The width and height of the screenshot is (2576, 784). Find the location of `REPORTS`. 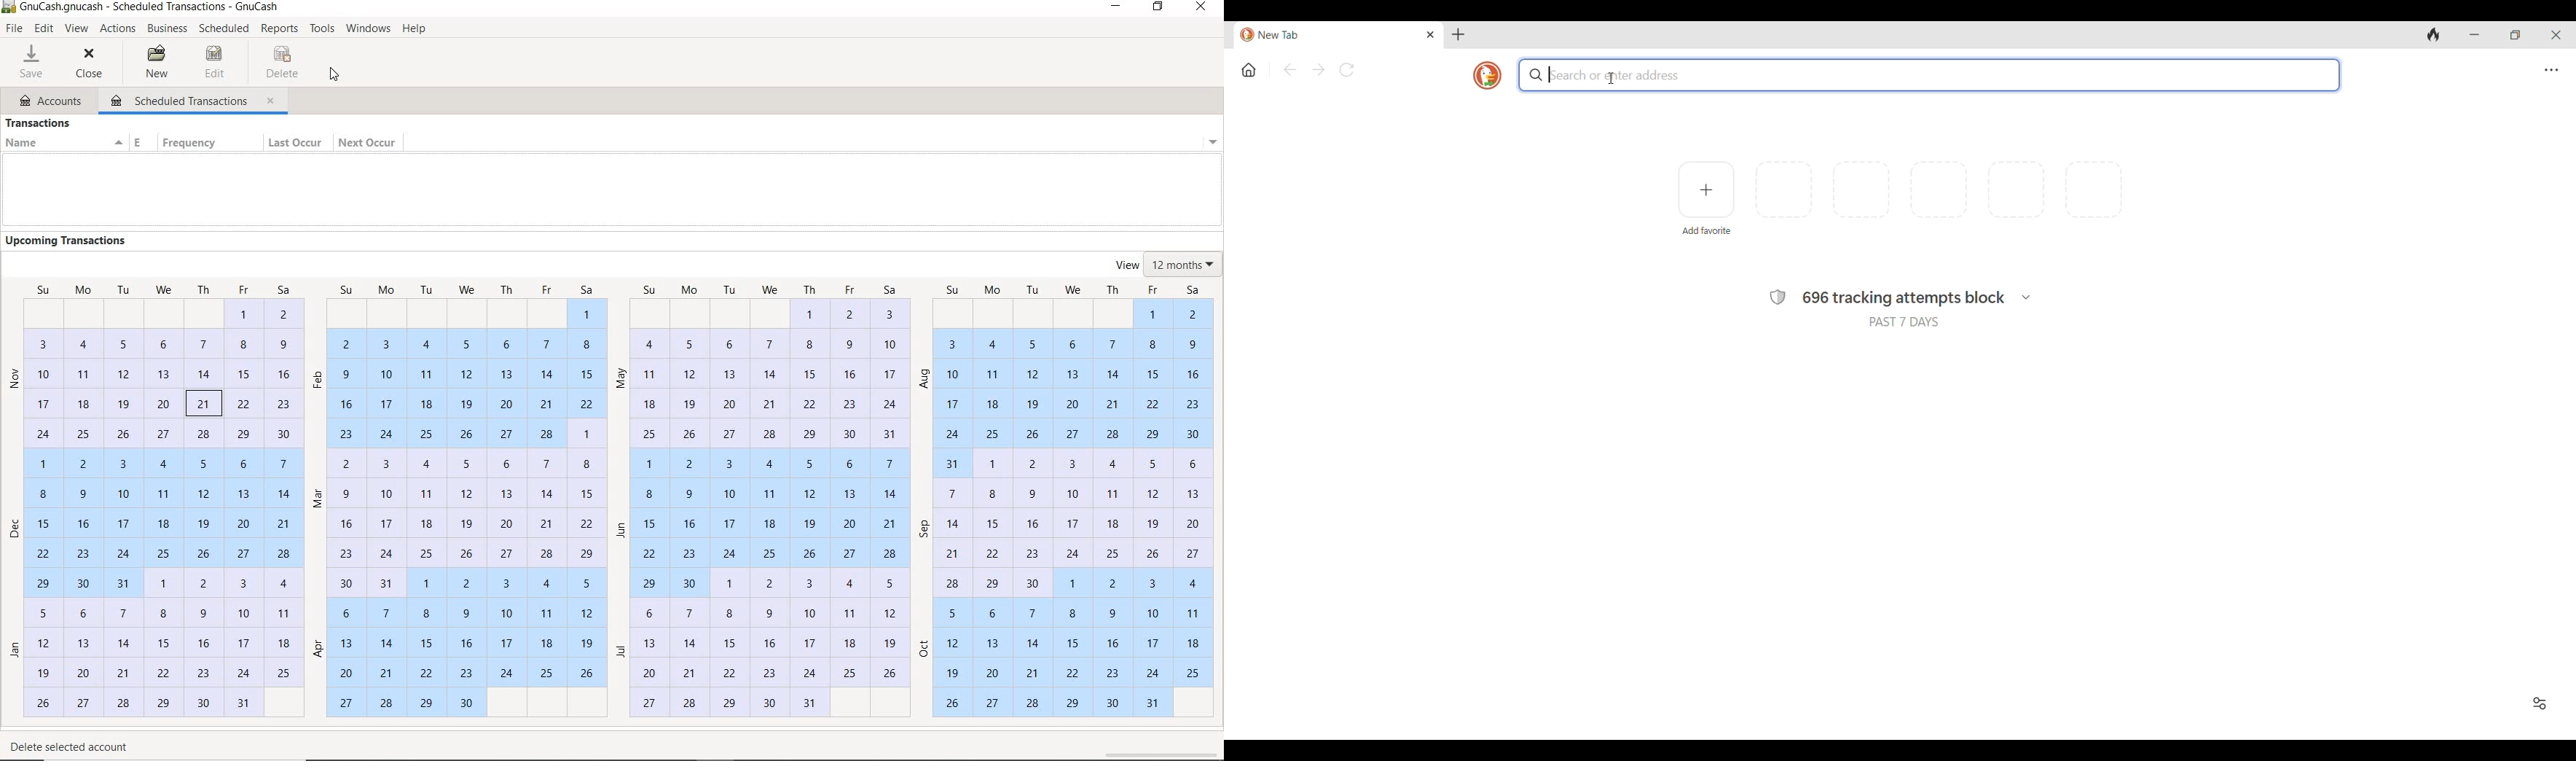

REPORTS is located at coordinates (280, 28).